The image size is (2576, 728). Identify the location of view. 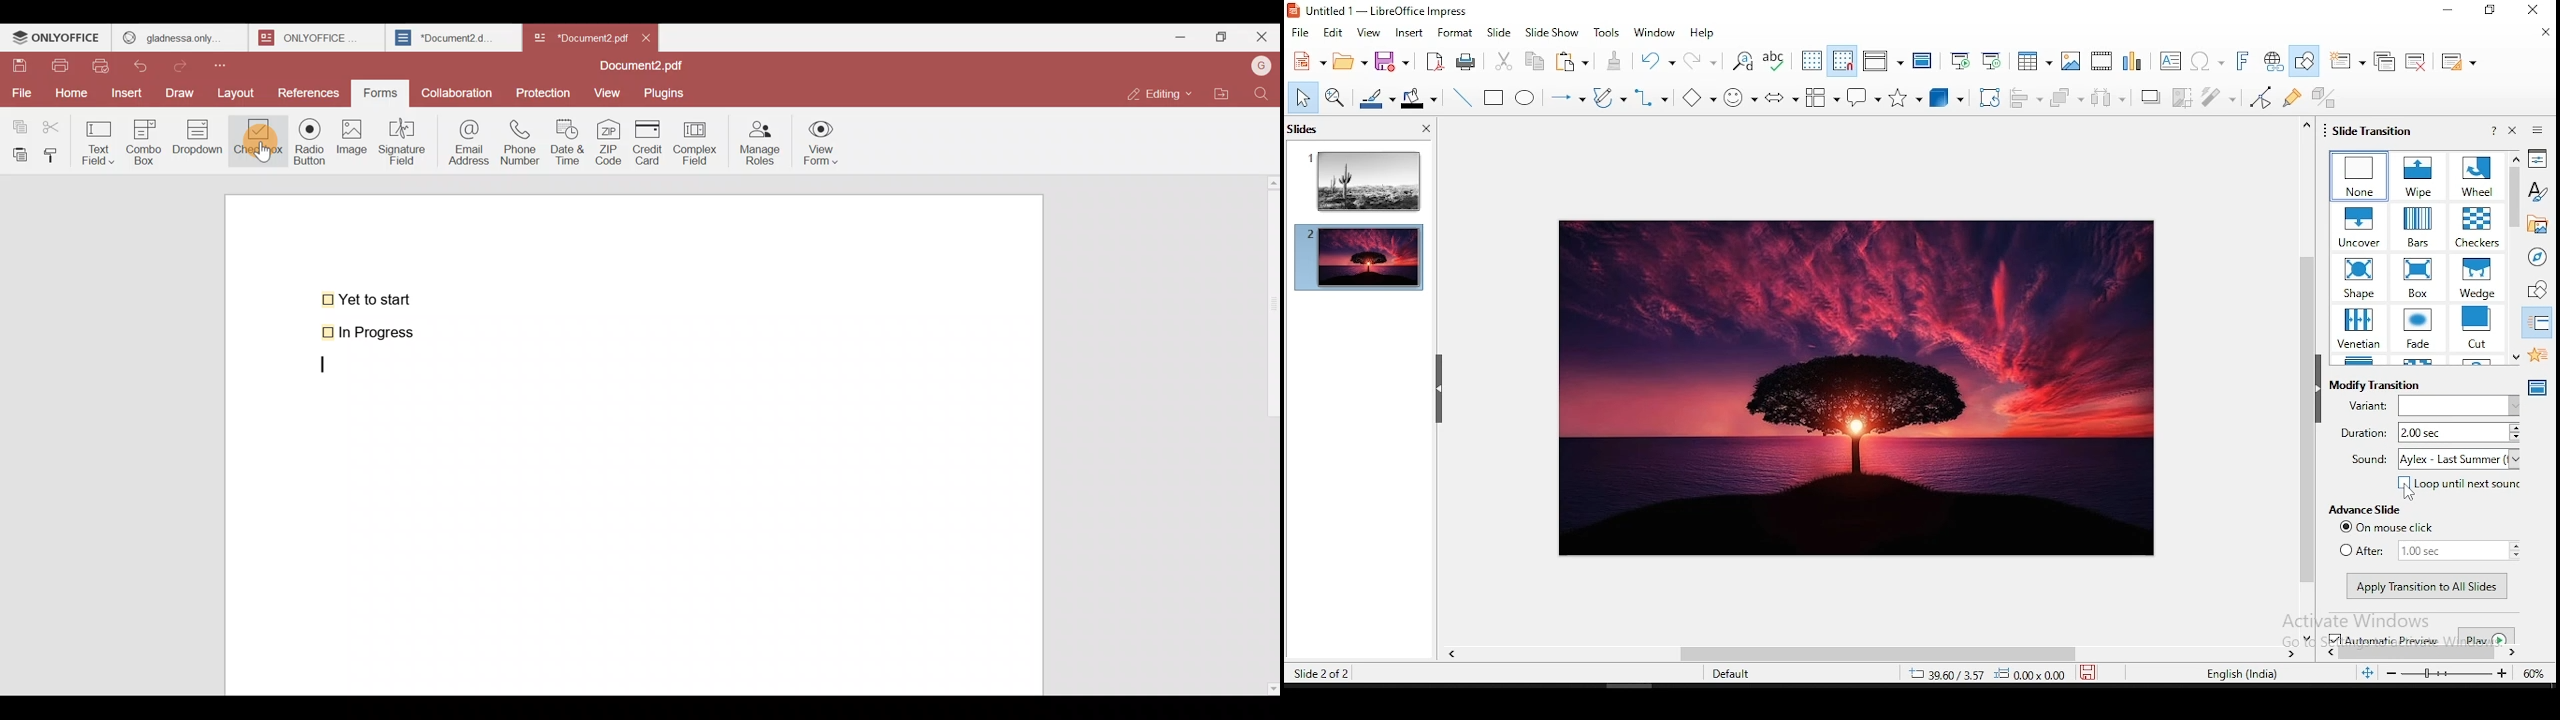
(1364, 31).